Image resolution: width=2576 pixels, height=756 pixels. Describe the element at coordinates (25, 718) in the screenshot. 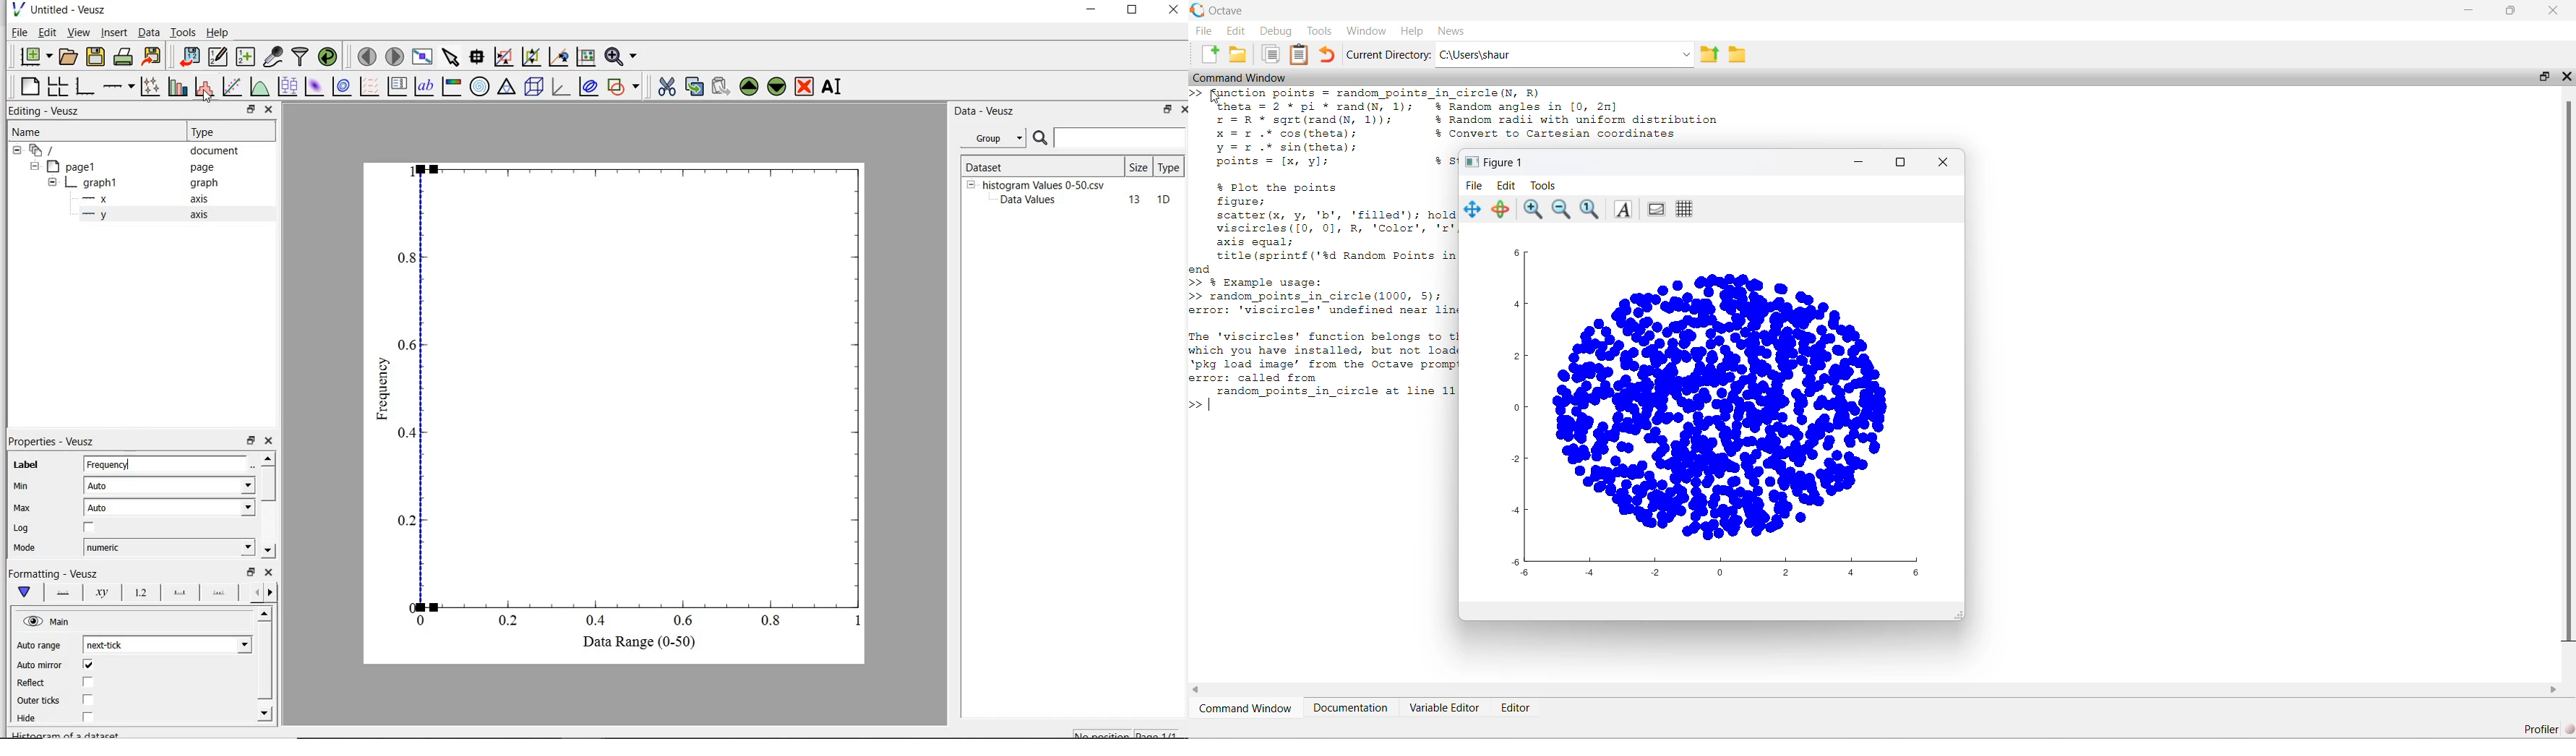

I see `| Hide` at that location.